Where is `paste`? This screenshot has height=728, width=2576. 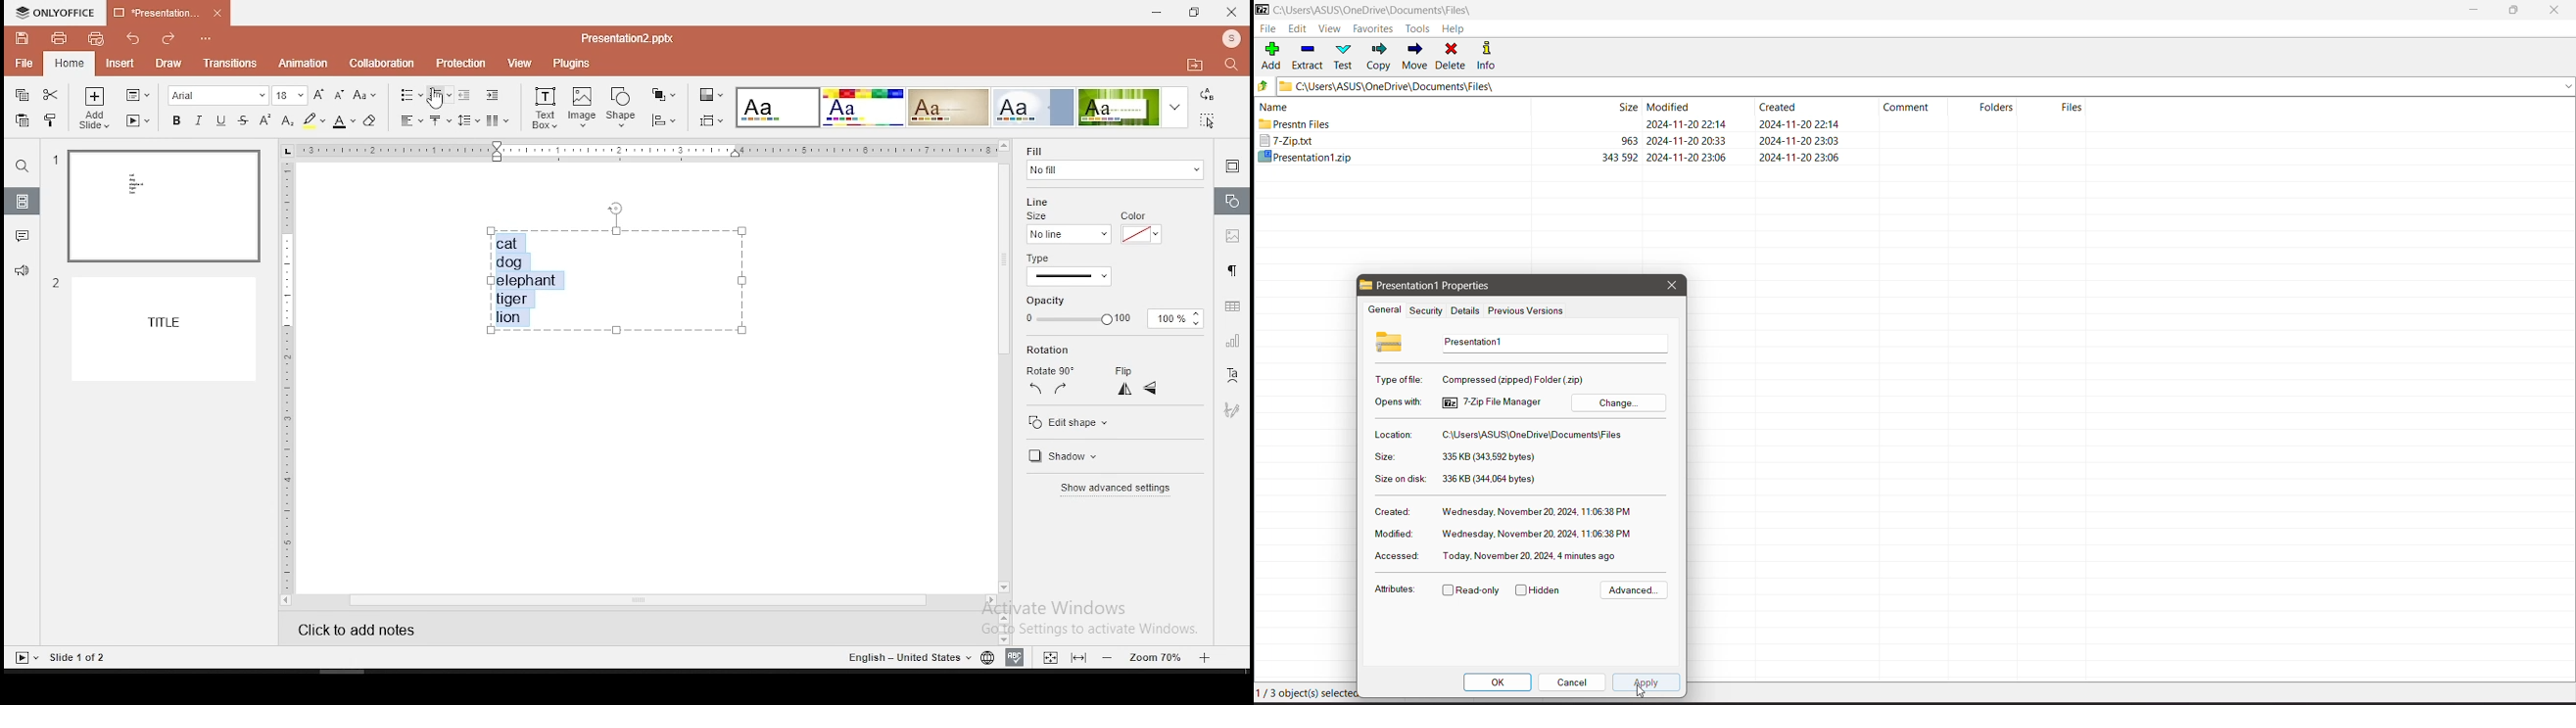 paste is located at coordinates (22, 120).